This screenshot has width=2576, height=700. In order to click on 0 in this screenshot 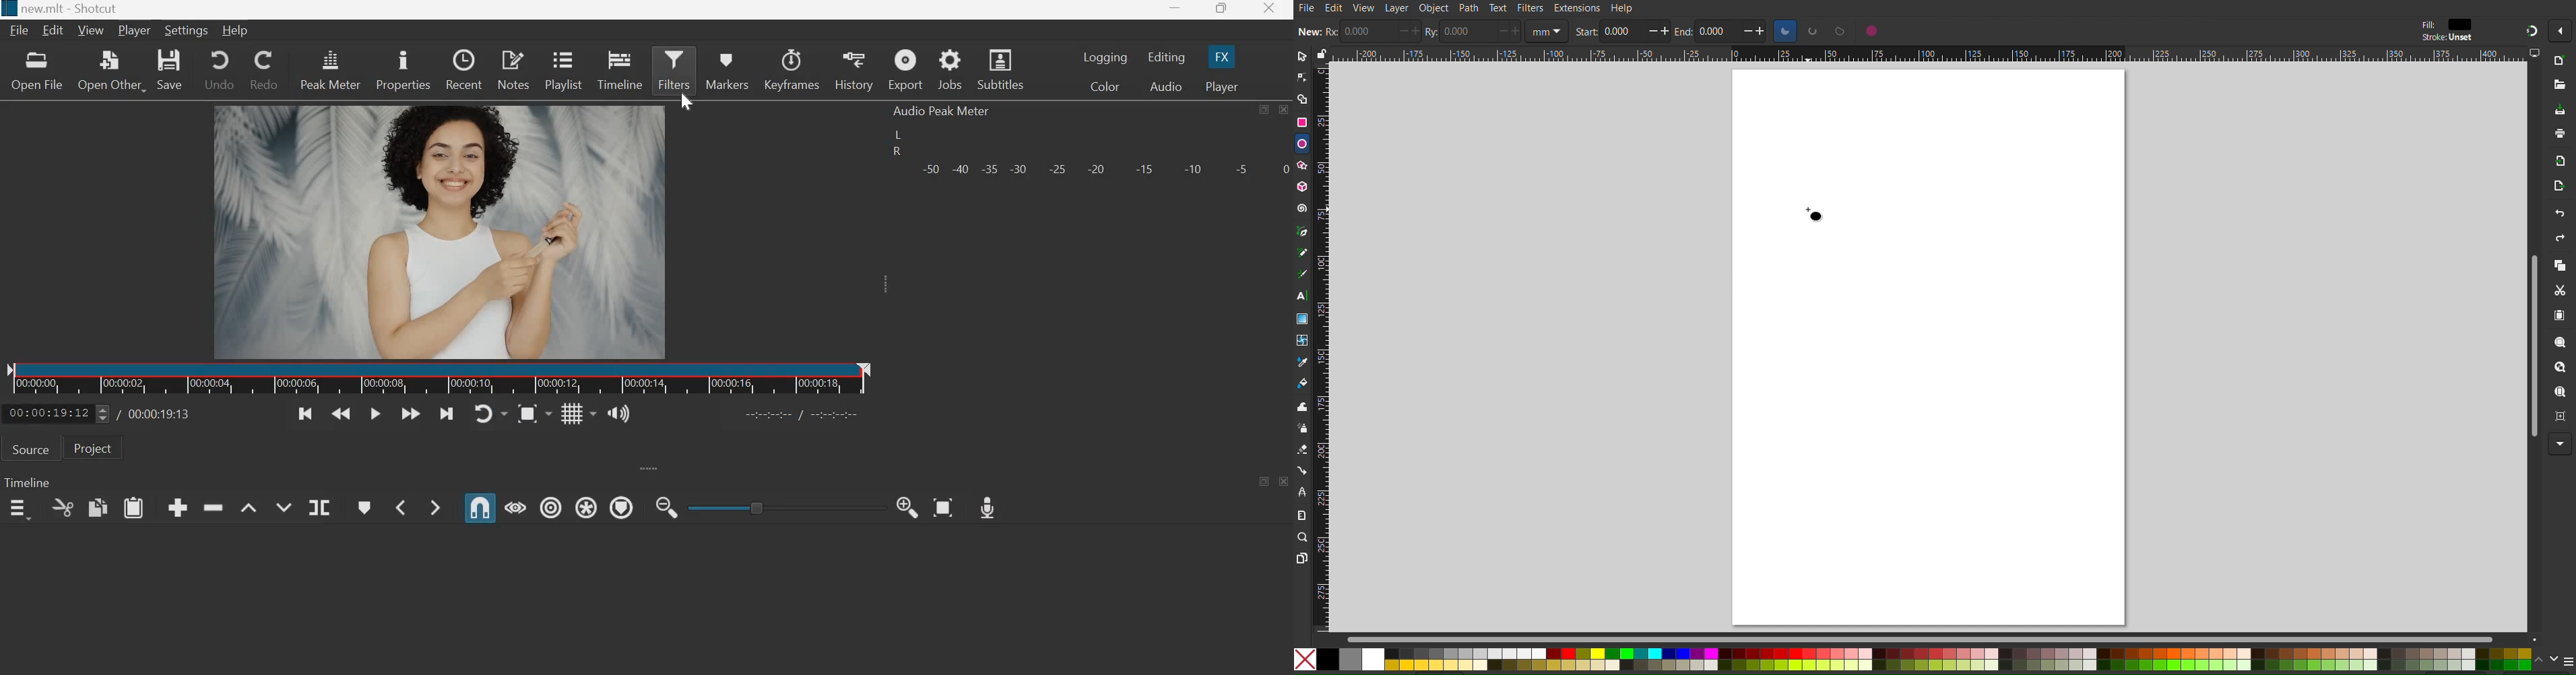, I will do `click(1366, 30)`.